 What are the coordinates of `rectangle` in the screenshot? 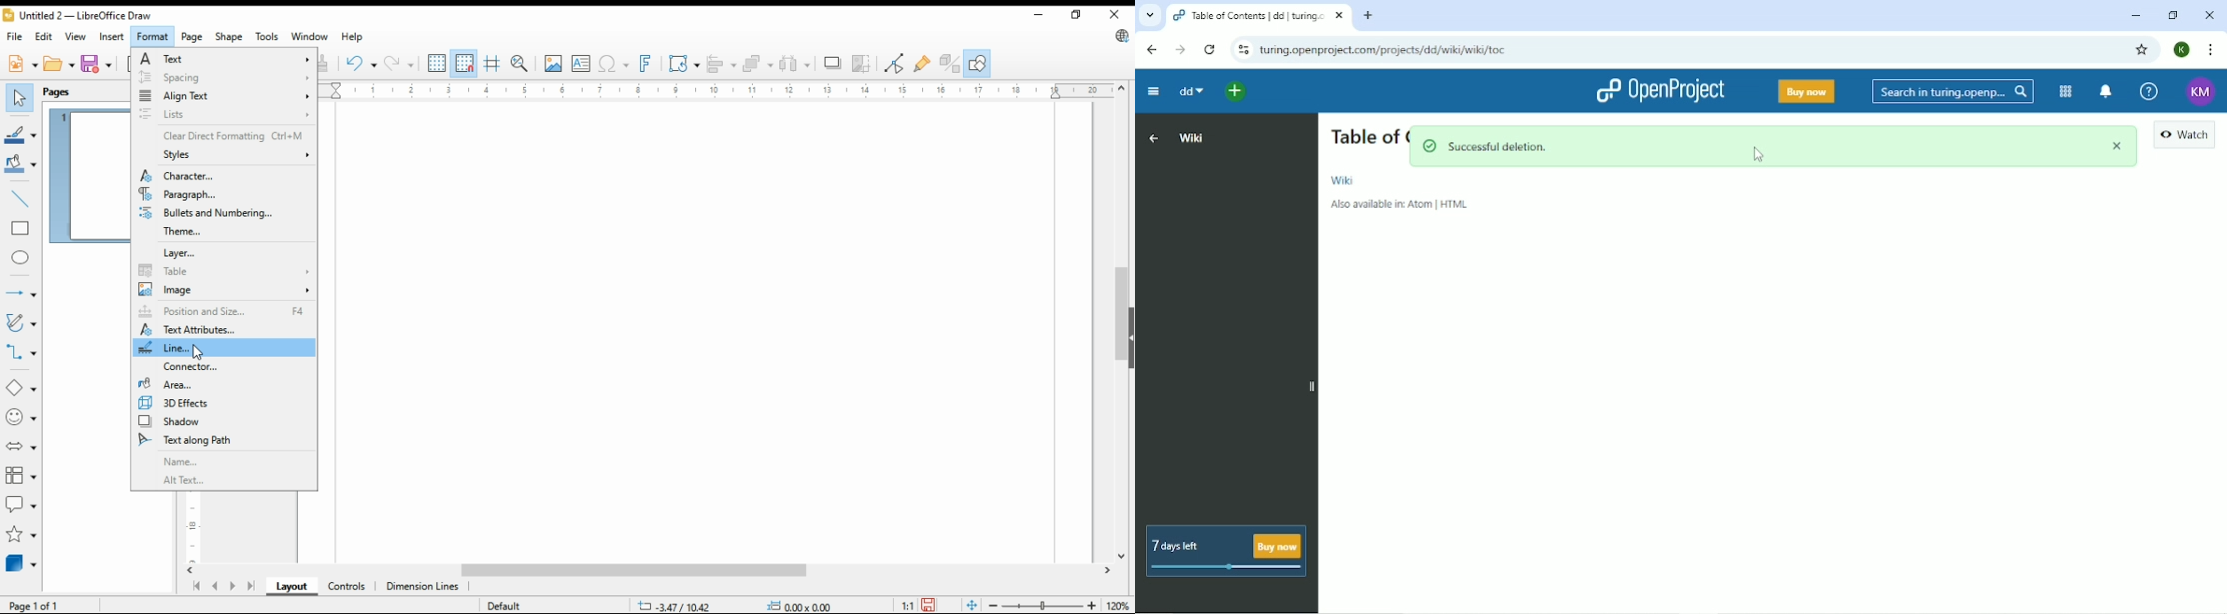 It's located at (20, 227).